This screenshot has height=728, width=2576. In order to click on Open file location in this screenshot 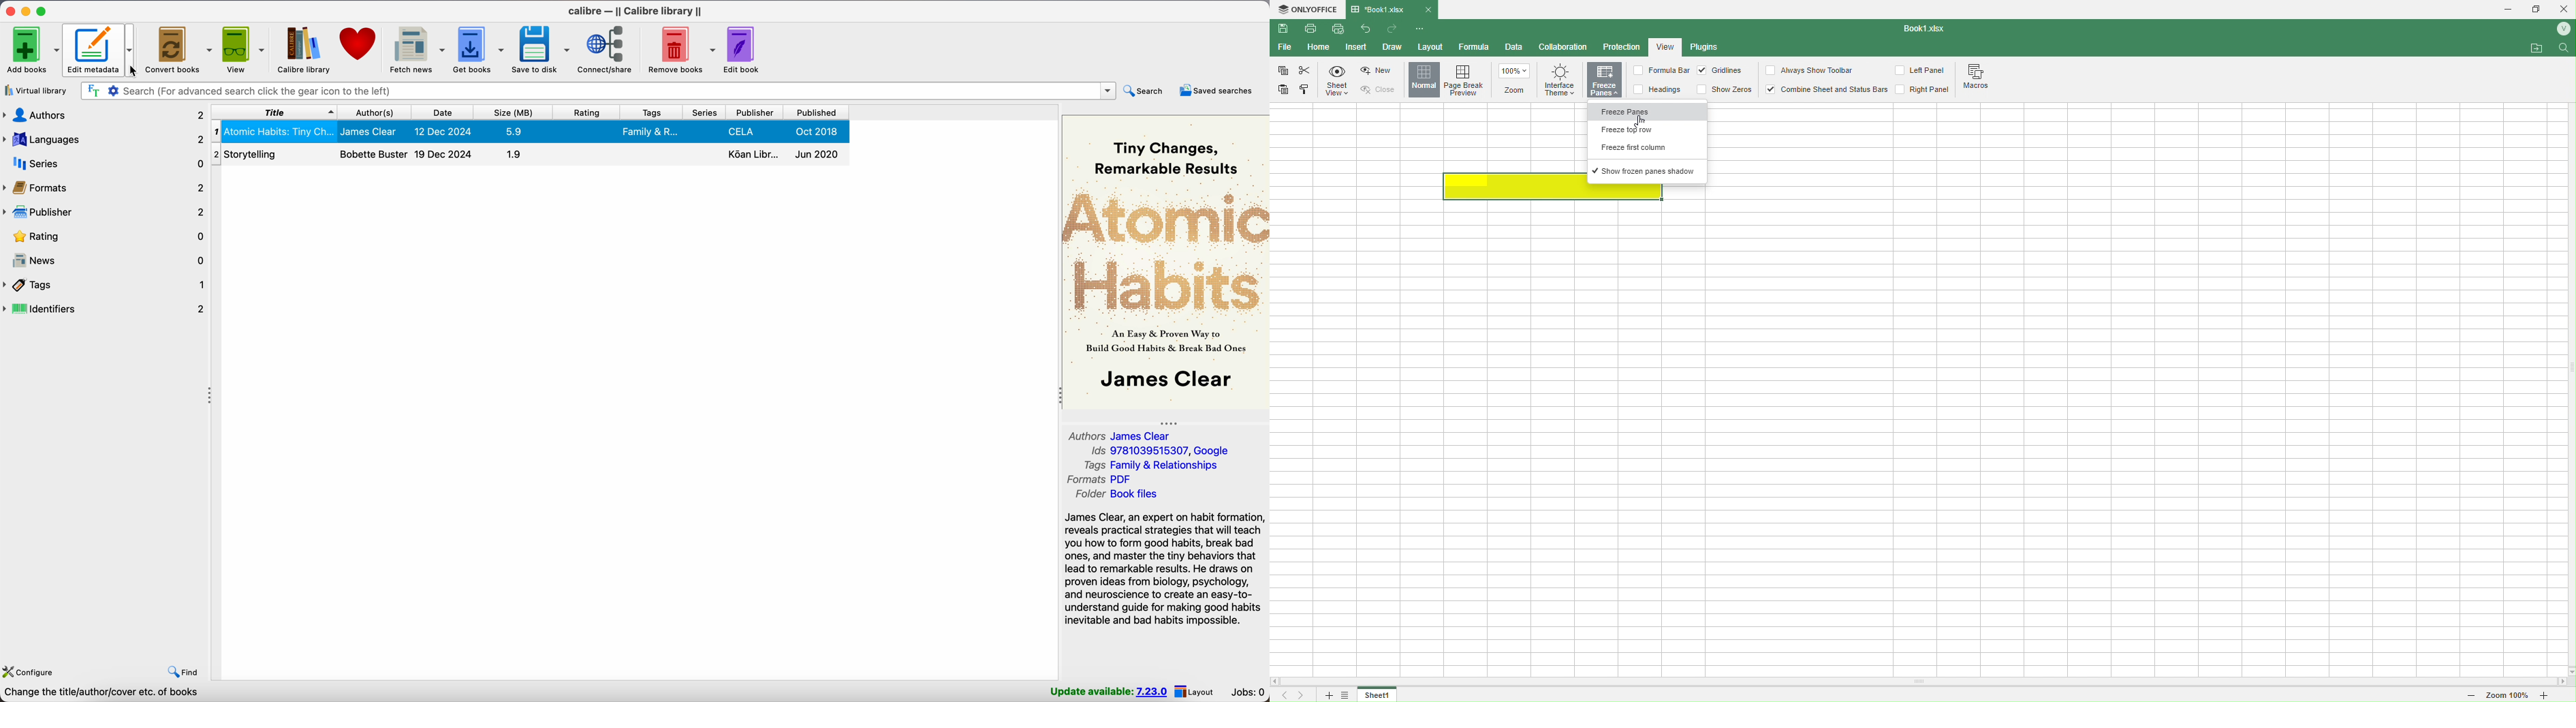, I will do `click(2537, 48)`.